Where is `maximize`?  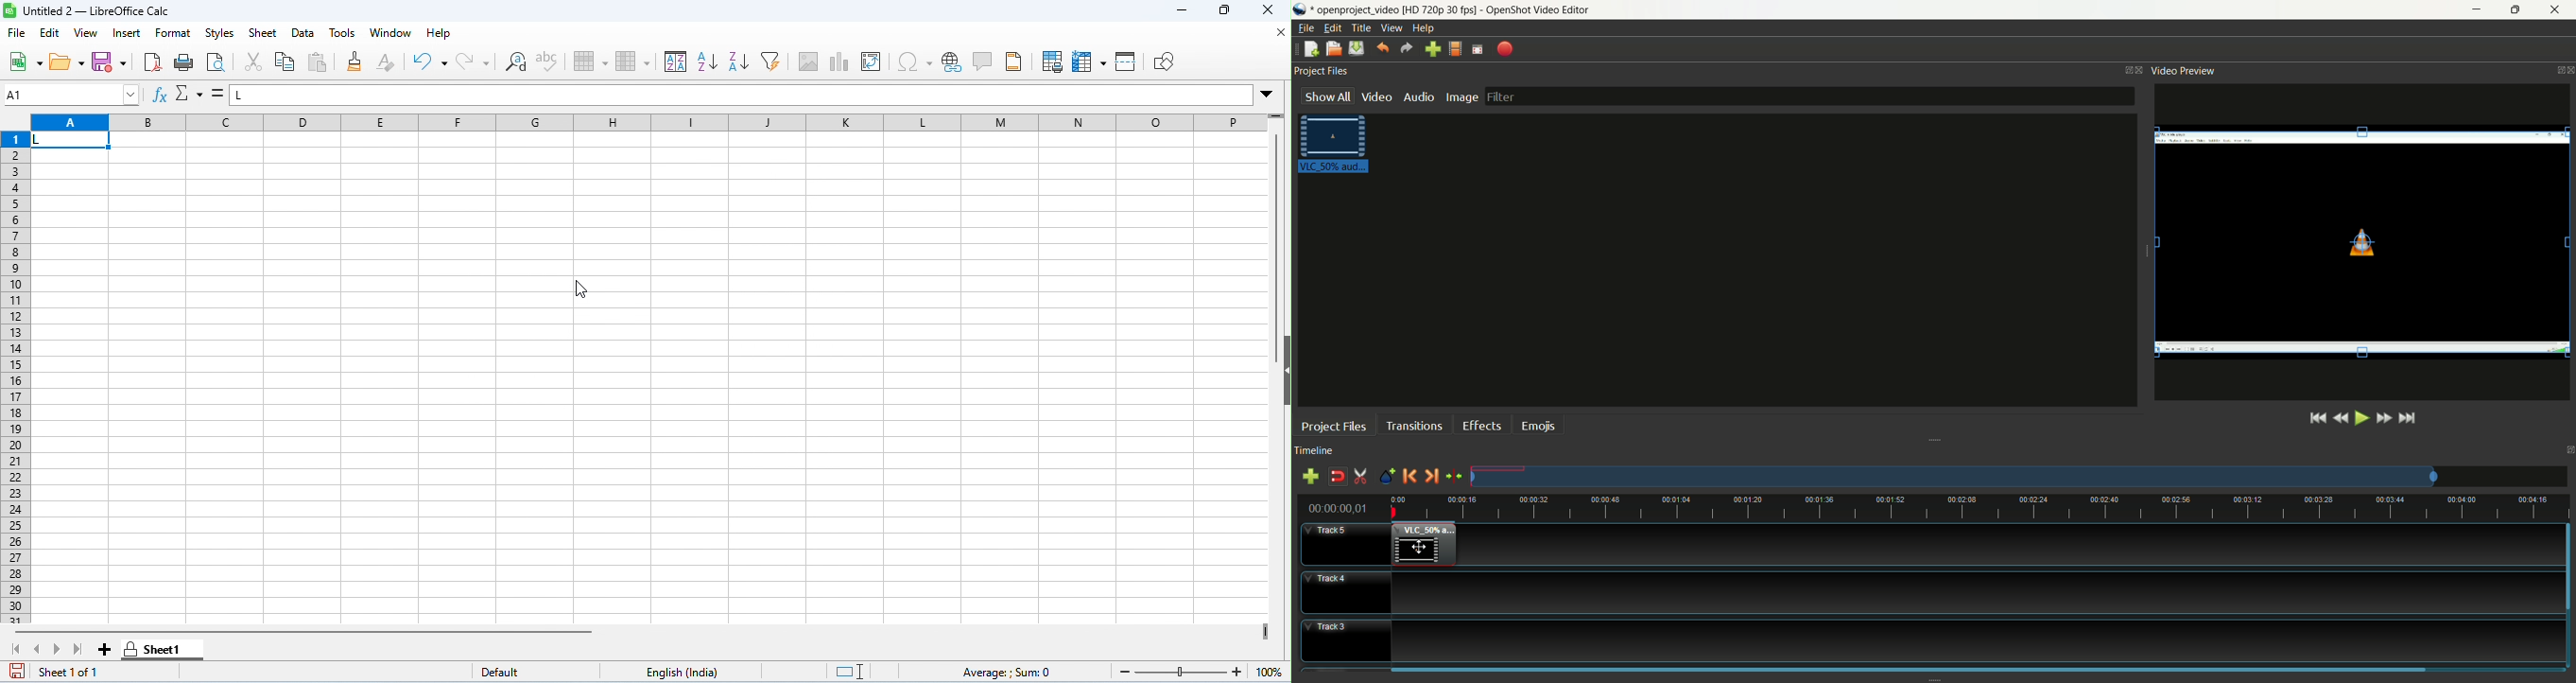 maximize is located at coordinates (1223, 12).